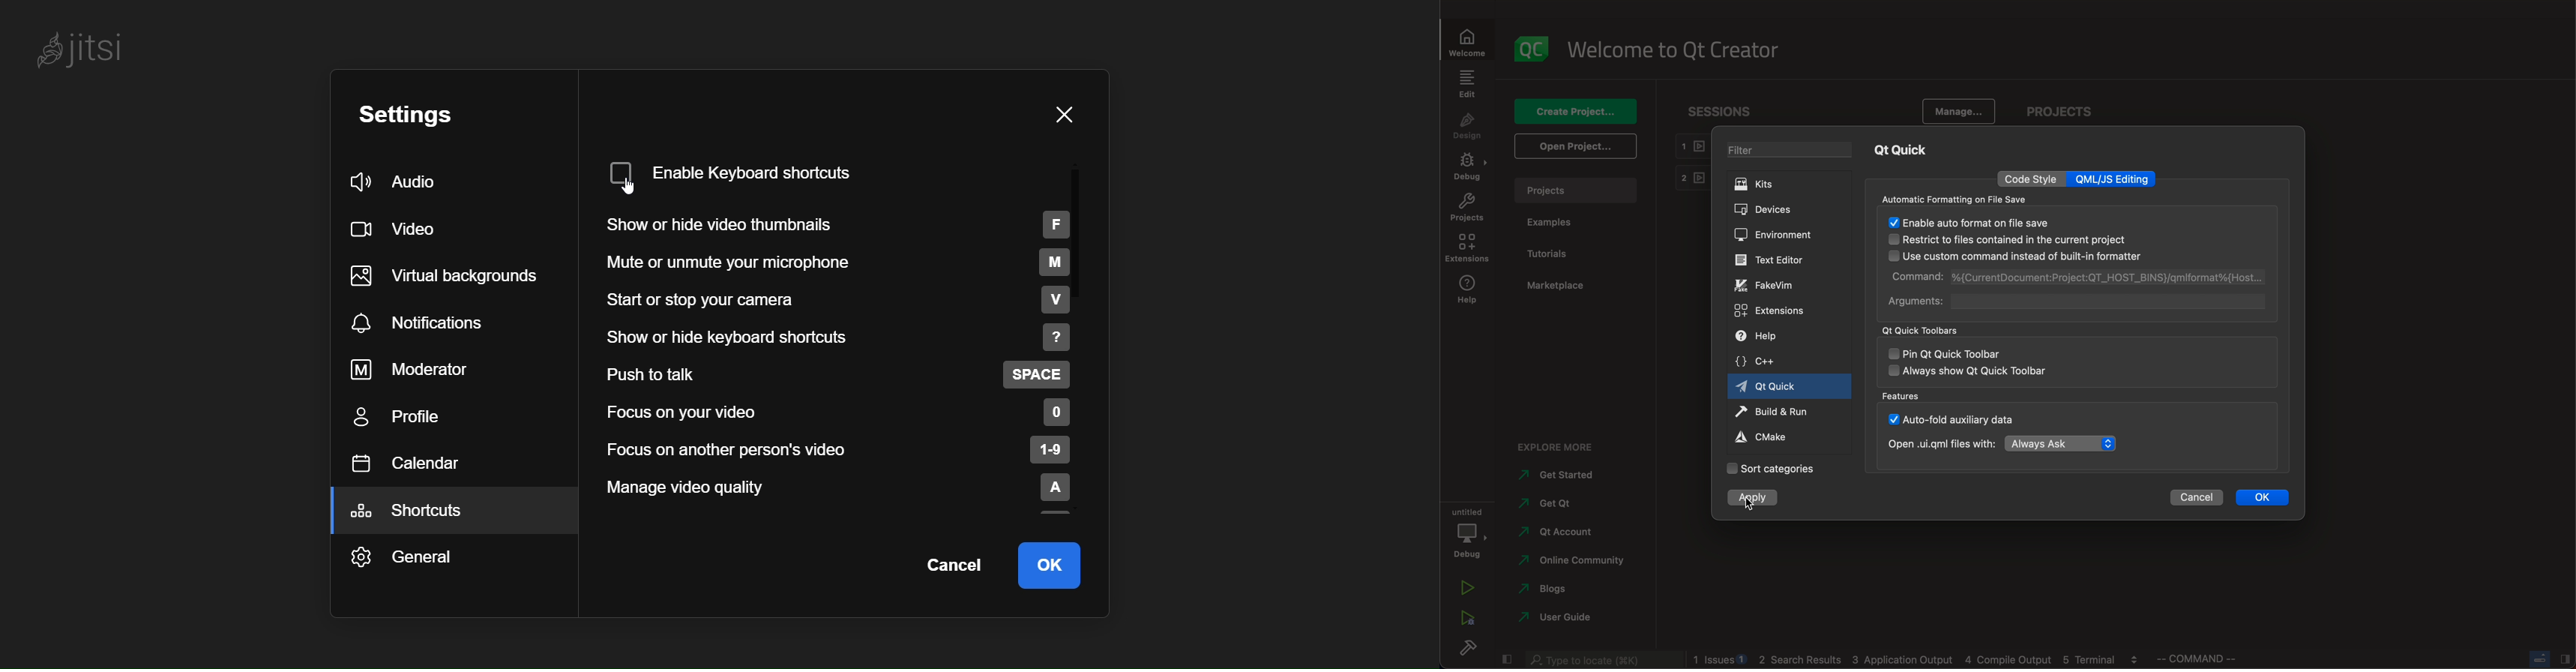 The image size is (2576, 672). I want to click on open, so click(1575, 147).